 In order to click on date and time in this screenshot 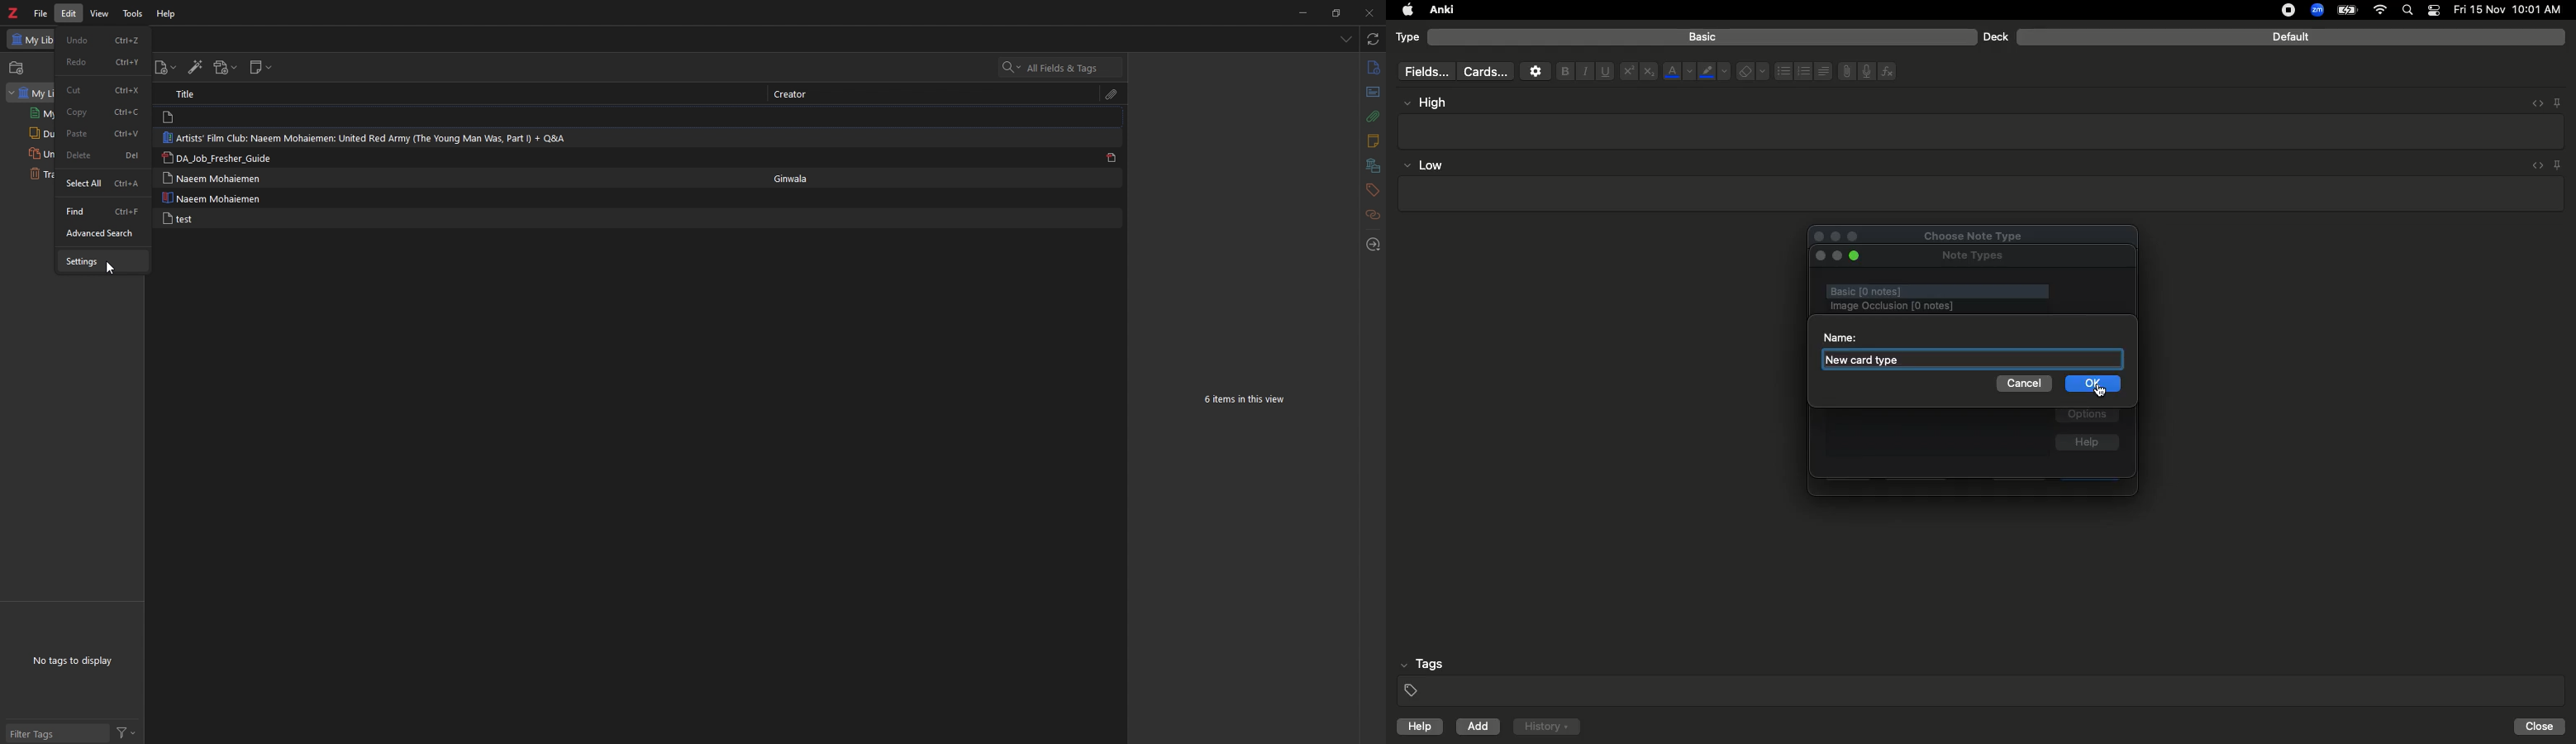, I will do `click(2512, 9)`.